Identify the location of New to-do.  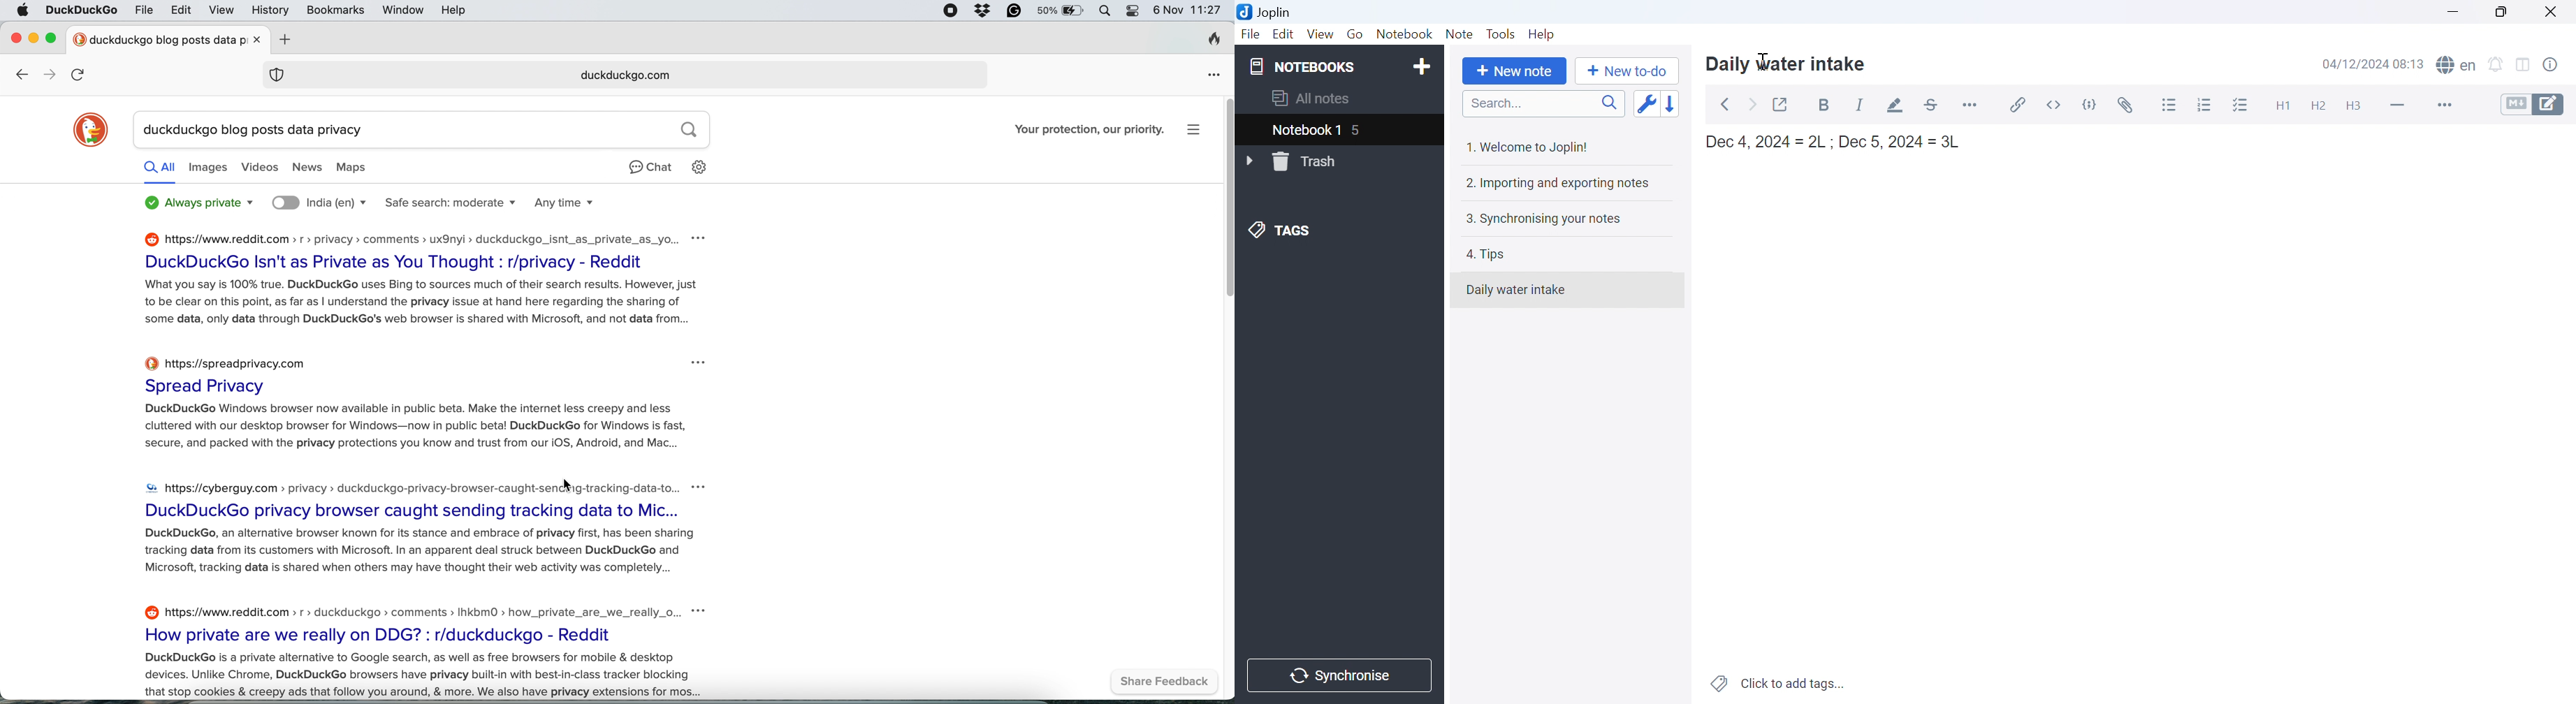
(1627, 73).